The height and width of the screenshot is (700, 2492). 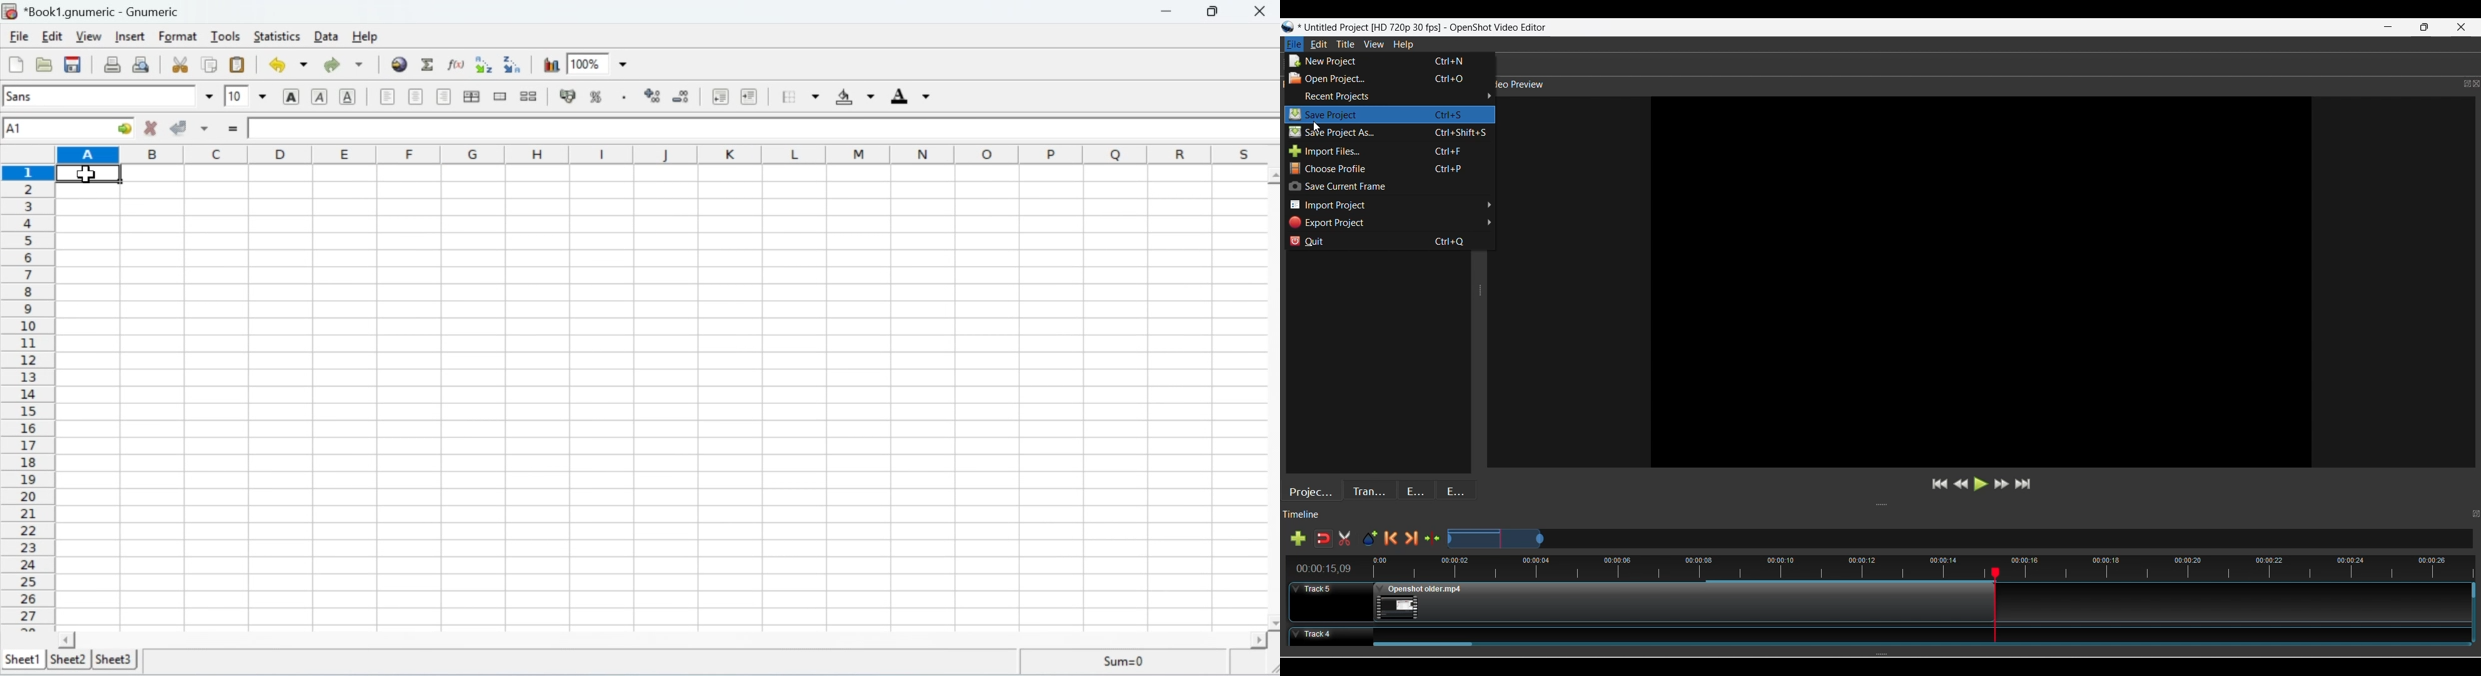 What do you see at coordinates (114, 659) in the screenshot?
I see `Sheet 3` at bounding box center [114, 659].